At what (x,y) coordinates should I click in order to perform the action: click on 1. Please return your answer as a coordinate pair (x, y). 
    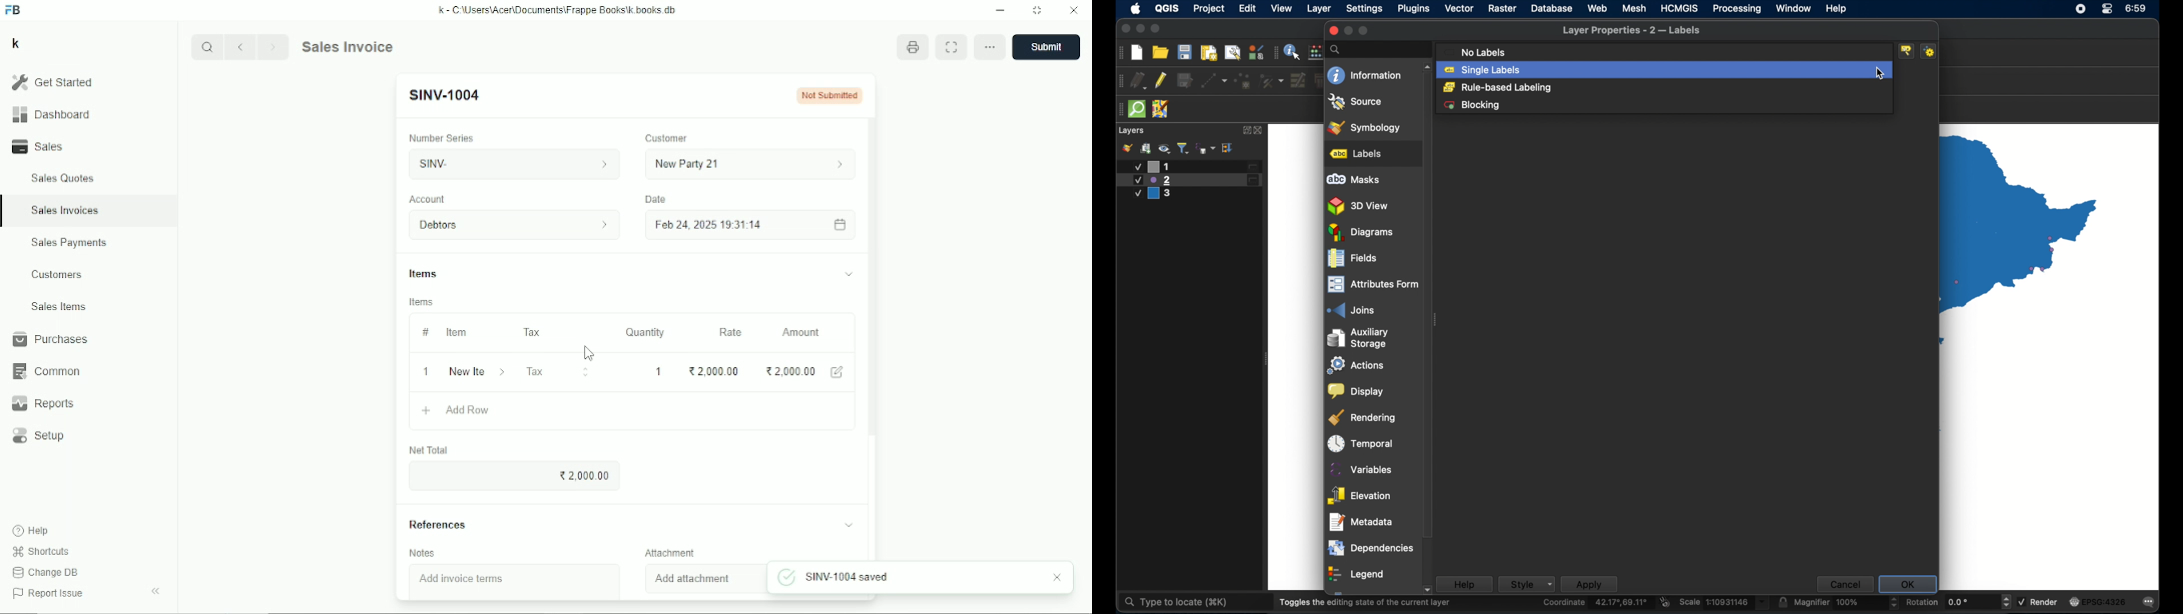
    Looking at the image, I should click on (661, 371).